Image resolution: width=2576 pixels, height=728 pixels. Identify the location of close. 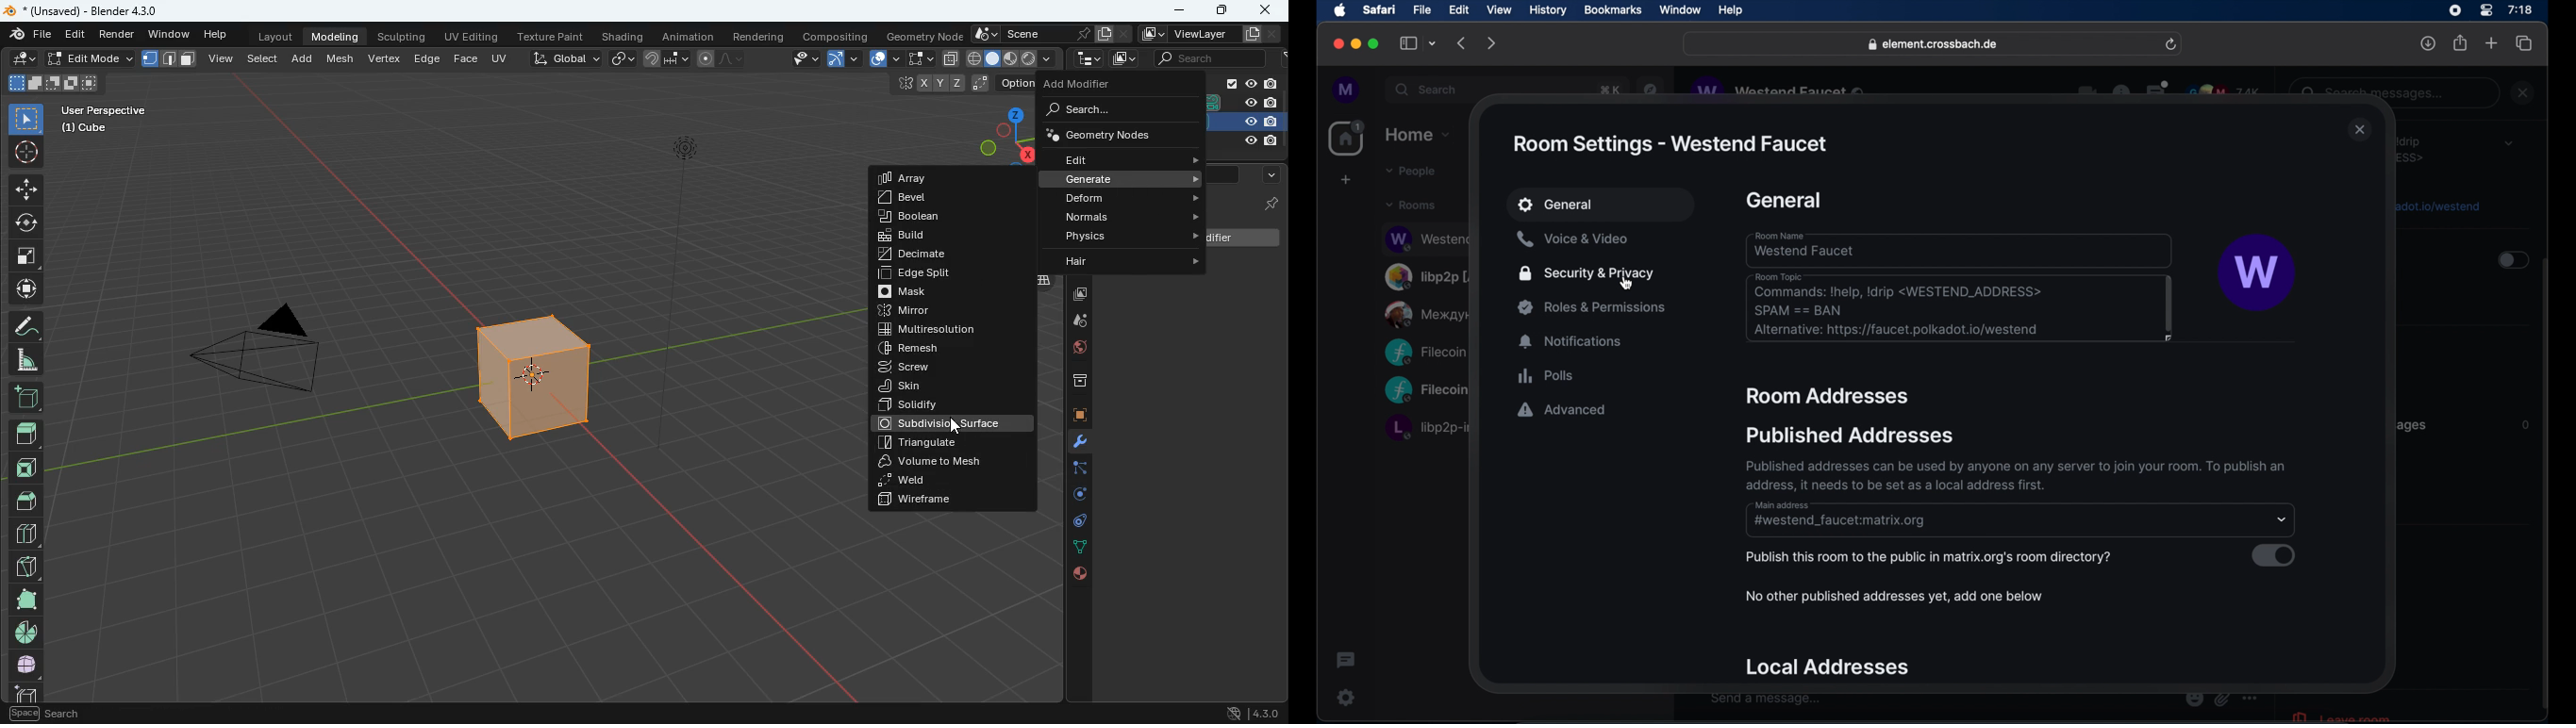
(2525, 93).